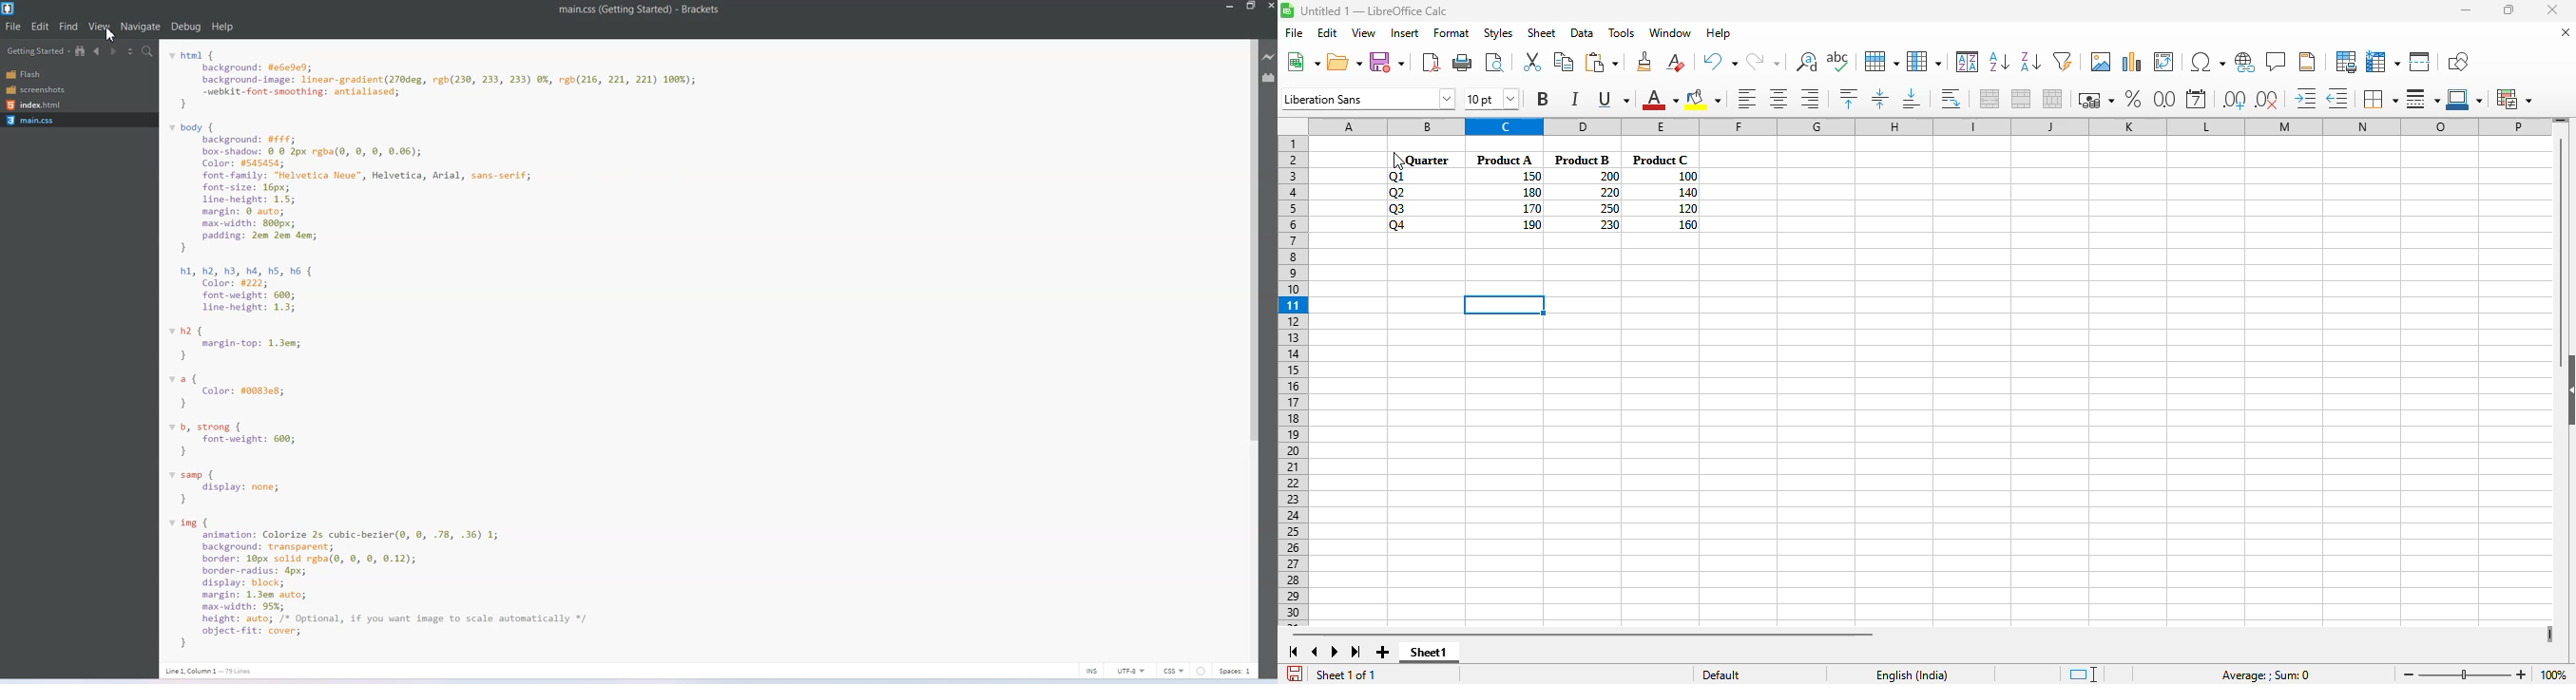 Image resolution: width=2576 pixels, height=700 pixels. I want to click on sort, so click(1968, 62).